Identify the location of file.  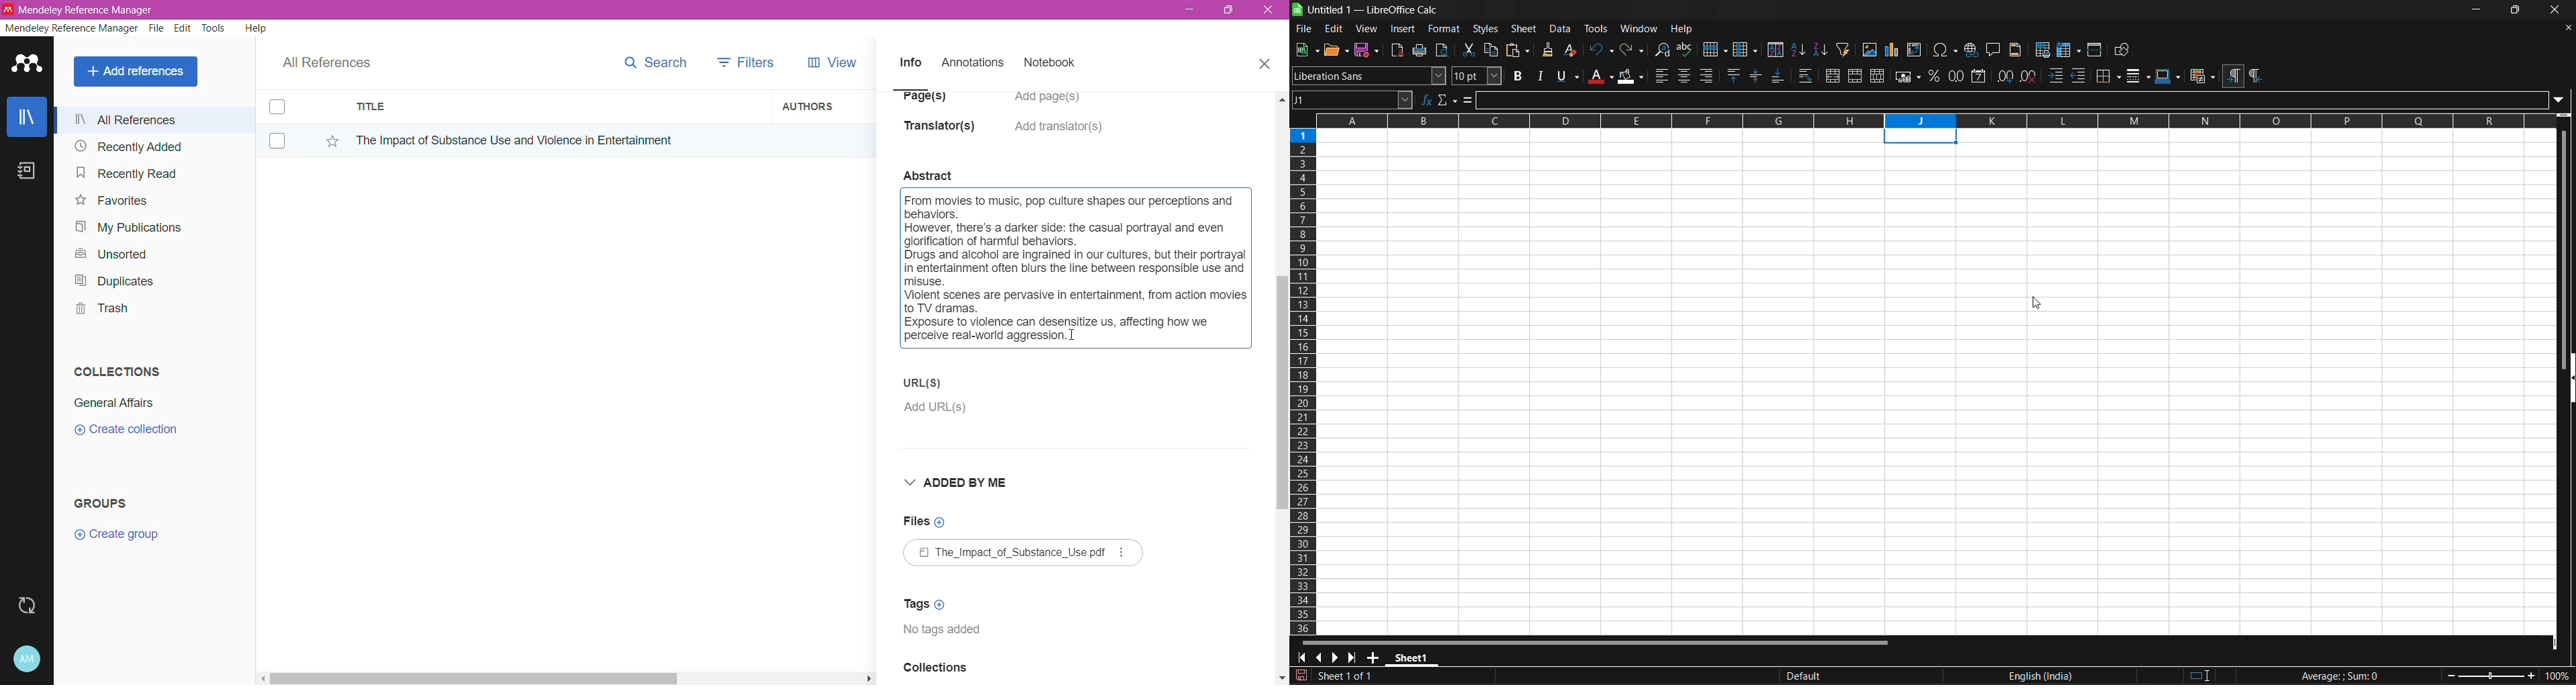
(1305, 29).